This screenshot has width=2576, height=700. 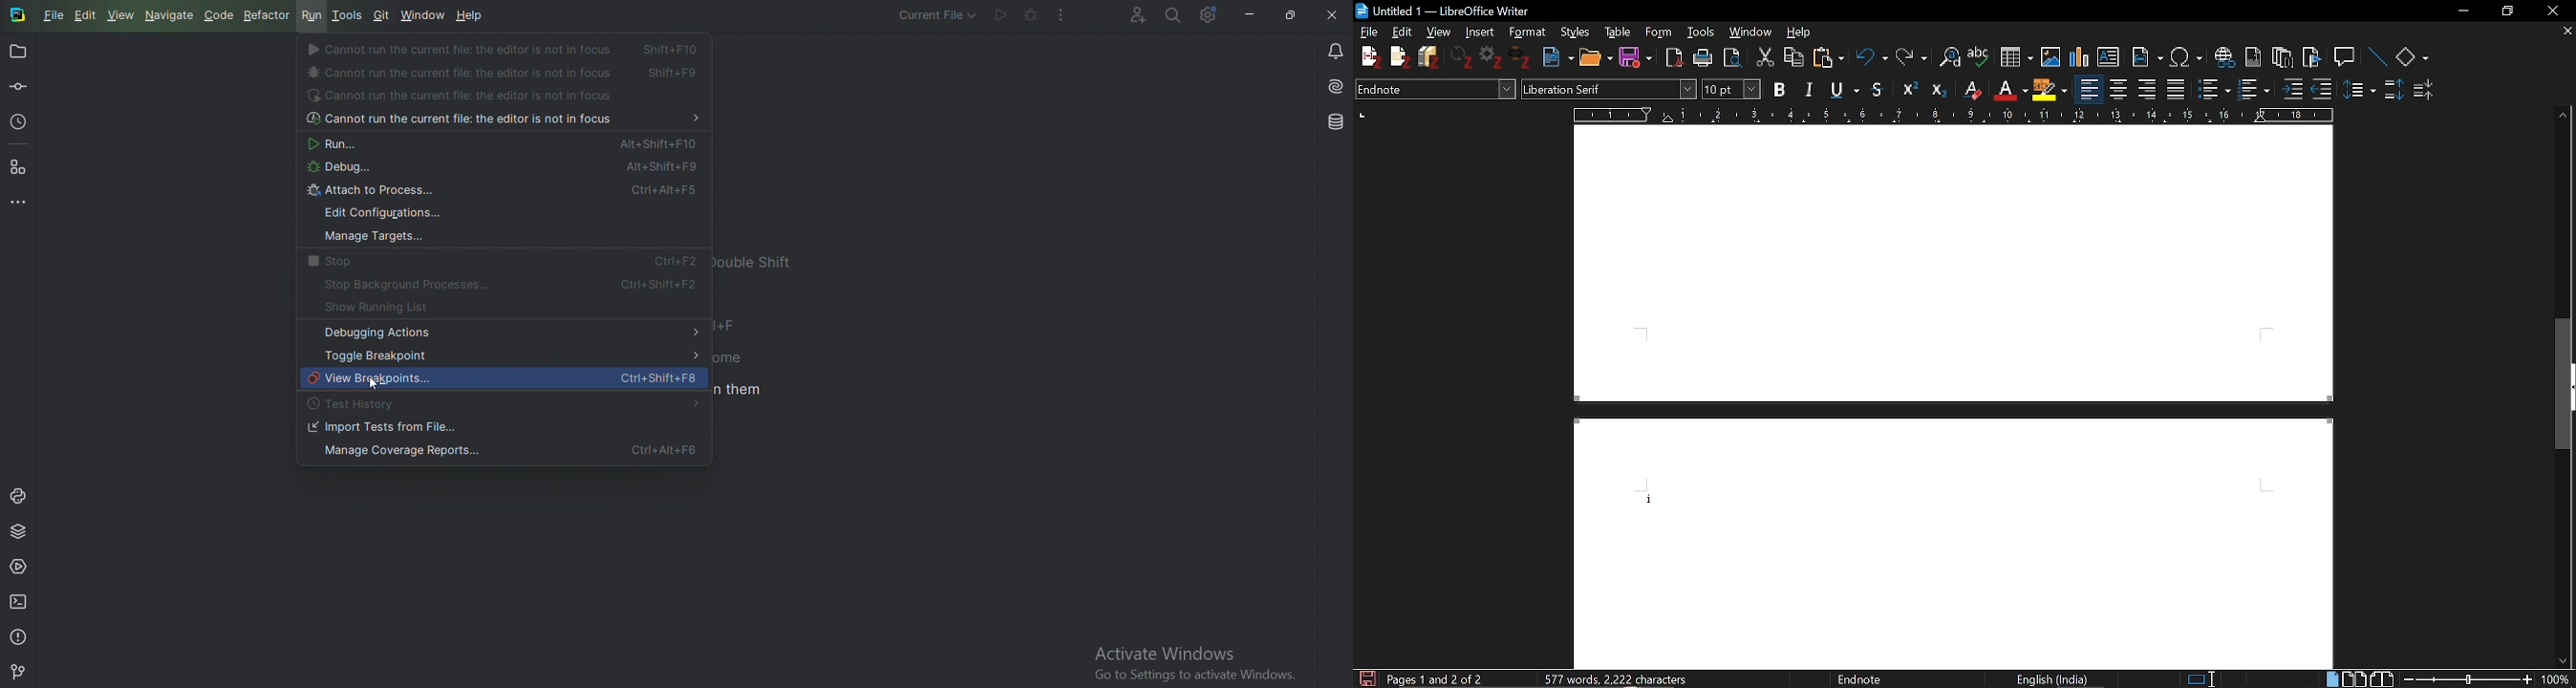 I want to click on Underline, so click(x=1847, y=89).